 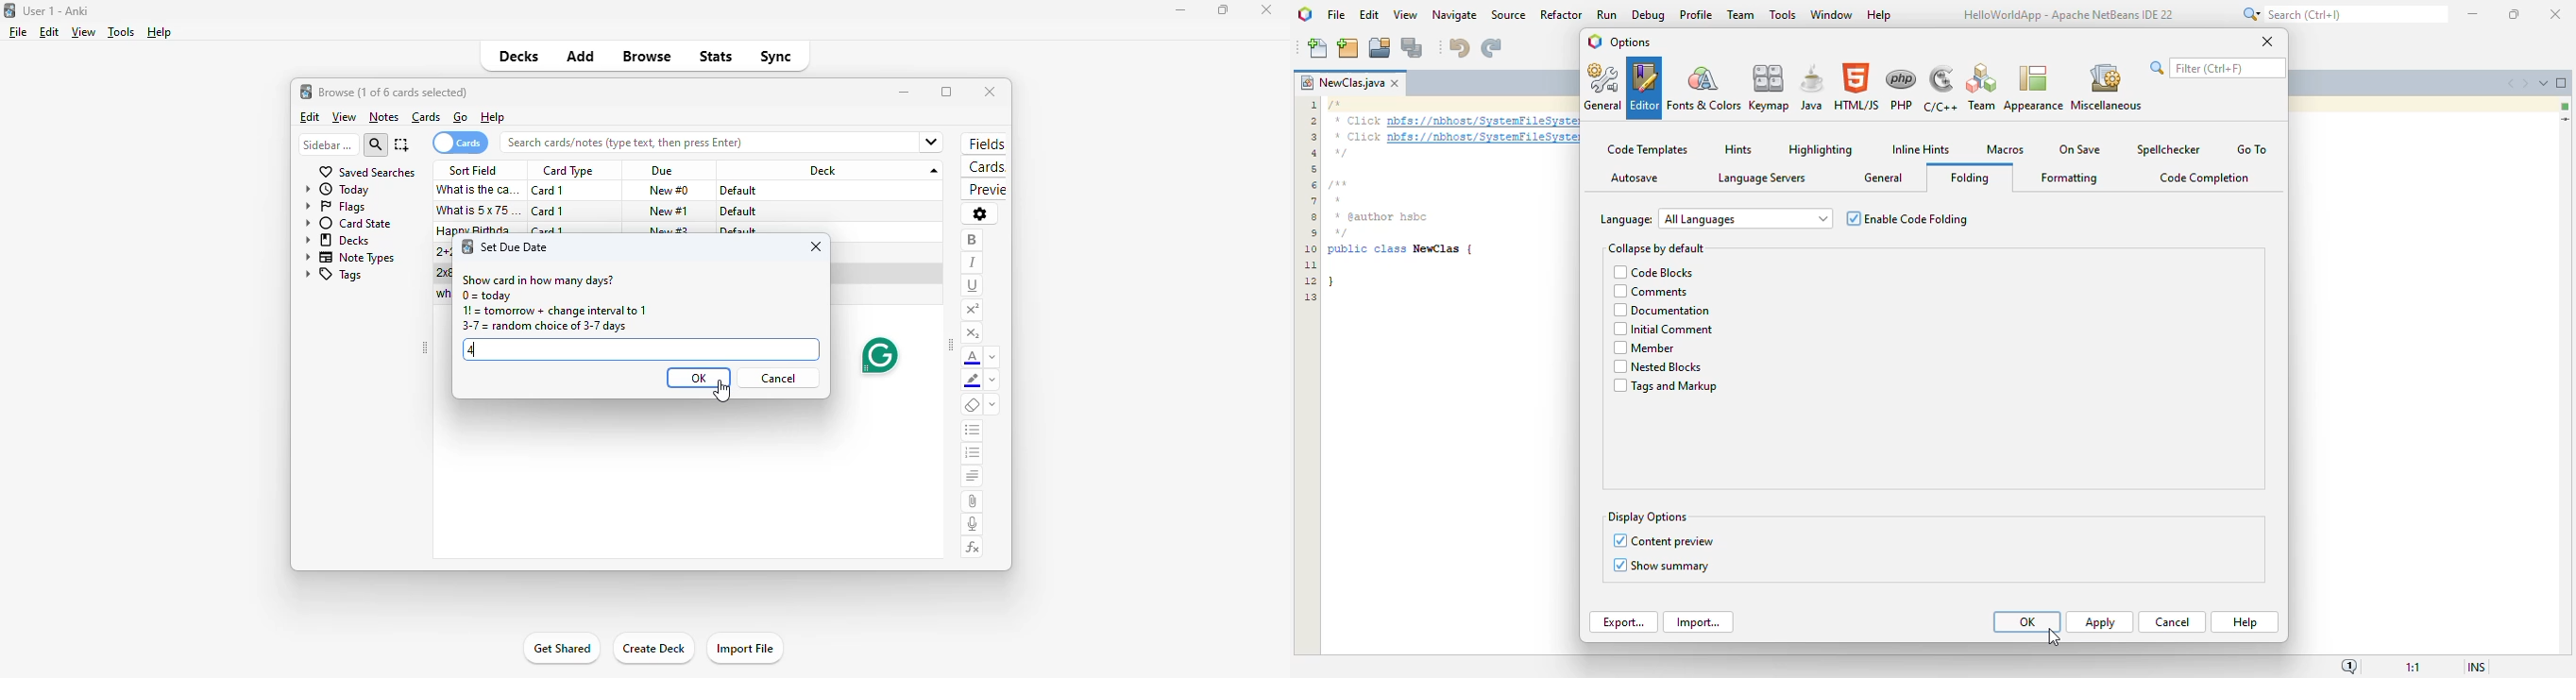 I want to click on User 1 - Anki, so click(x=56, y=10).